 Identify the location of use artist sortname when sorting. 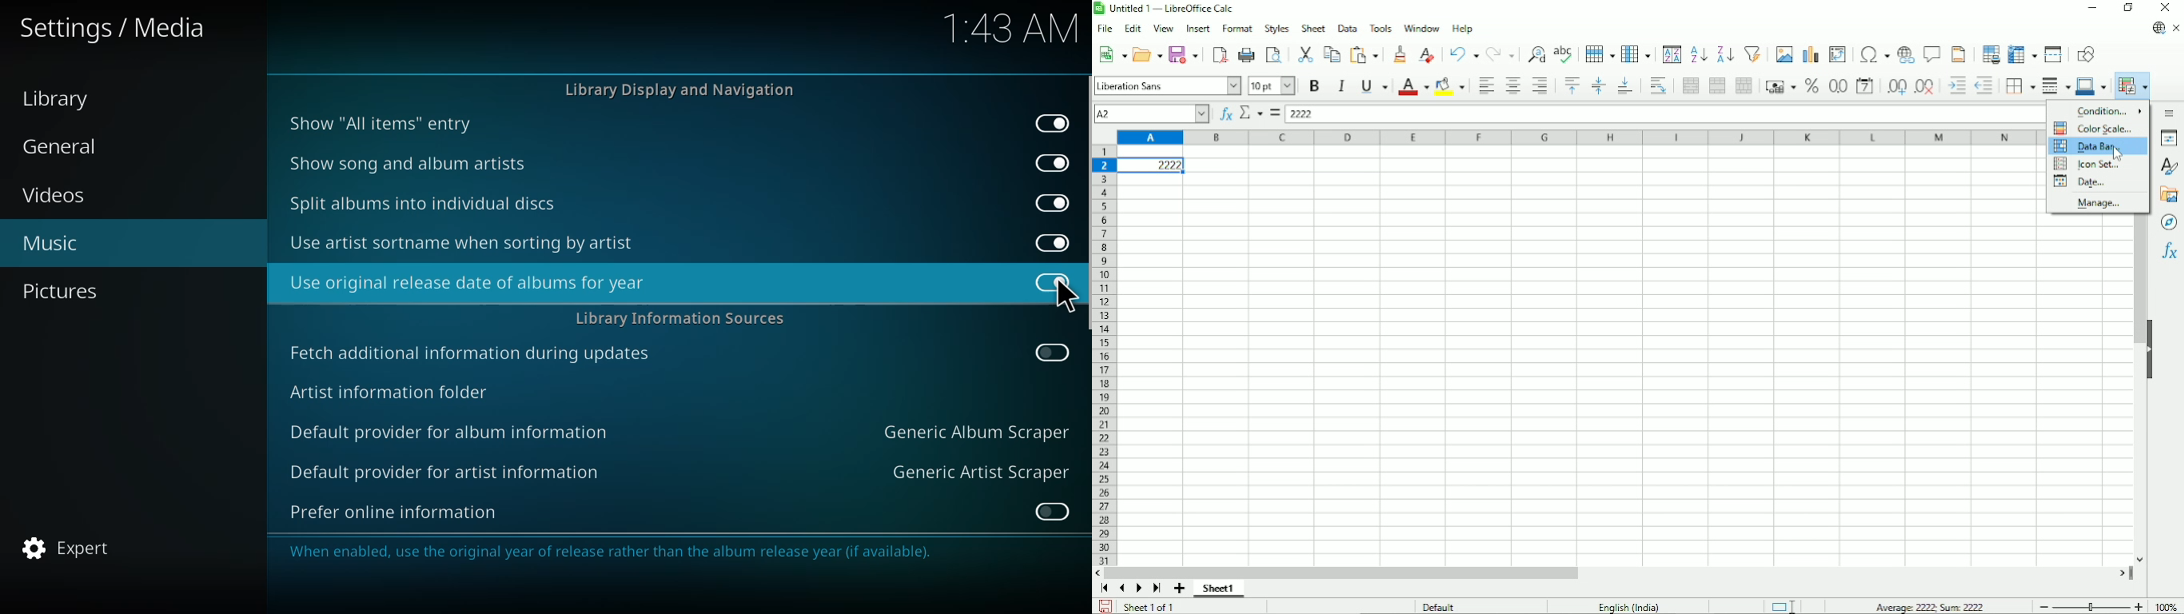
(464, 242).